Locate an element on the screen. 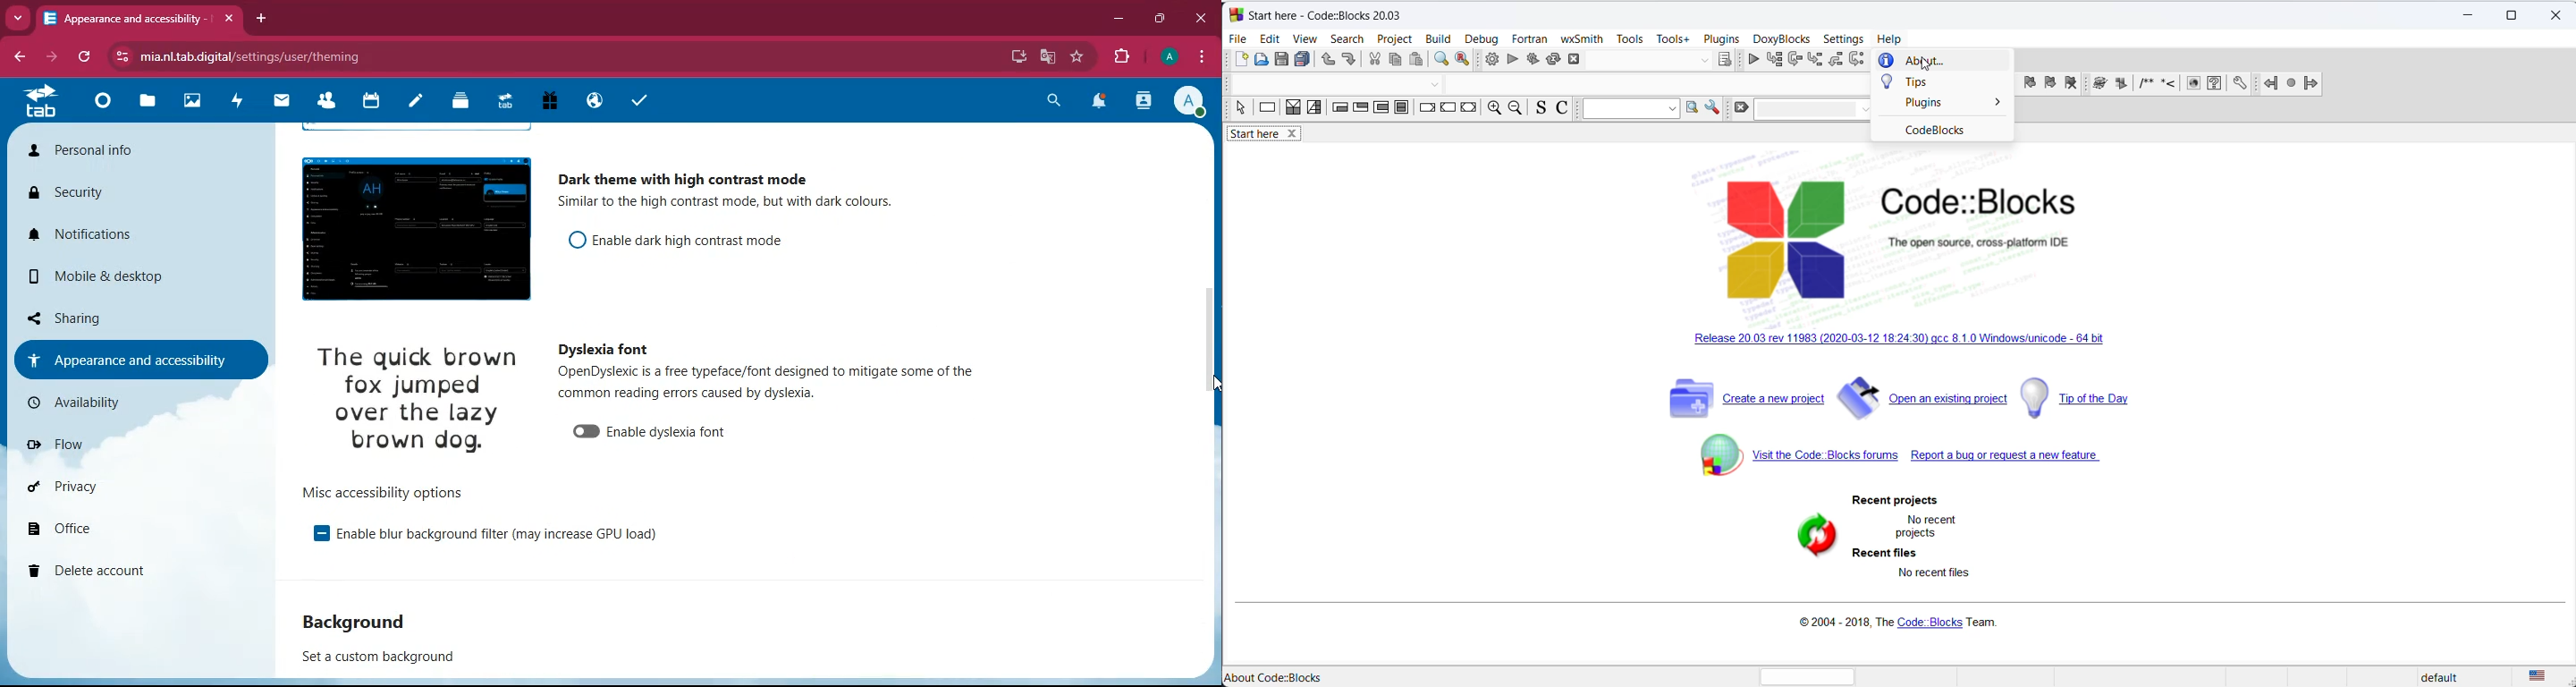  dropdown  is located at coordinates (1705, 60).